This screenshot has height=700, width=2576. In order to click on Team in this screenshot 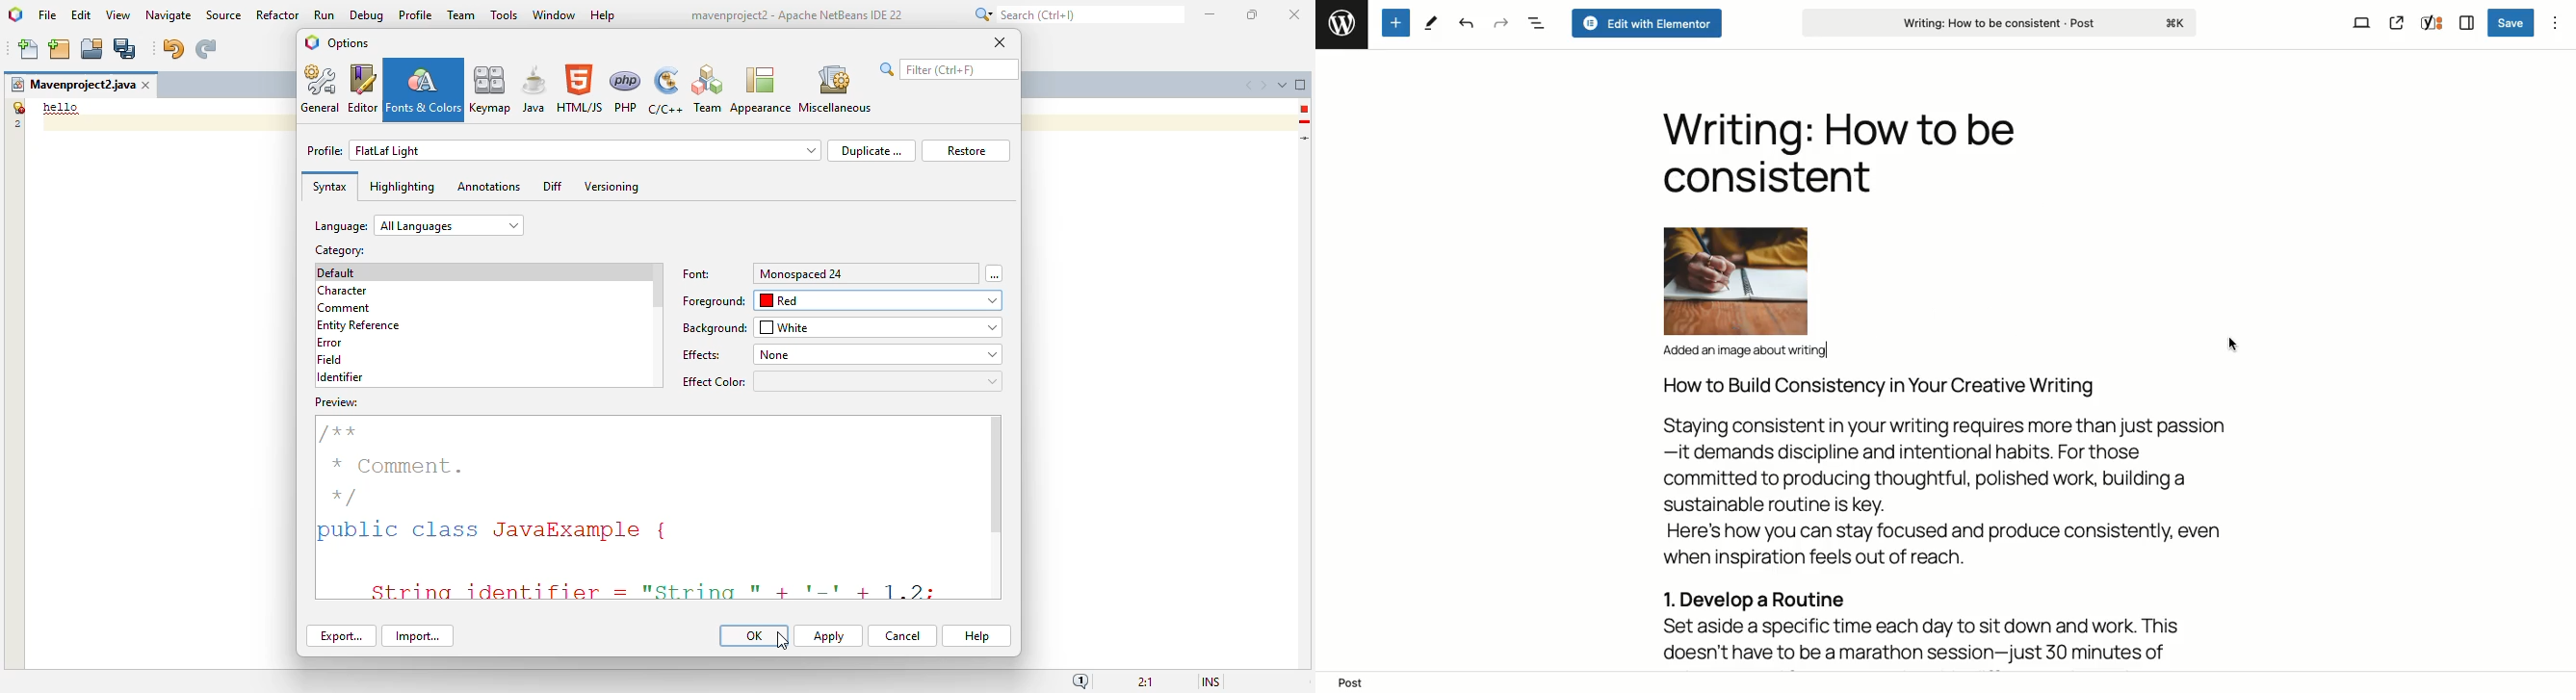, I will do `click(707, 90)`.